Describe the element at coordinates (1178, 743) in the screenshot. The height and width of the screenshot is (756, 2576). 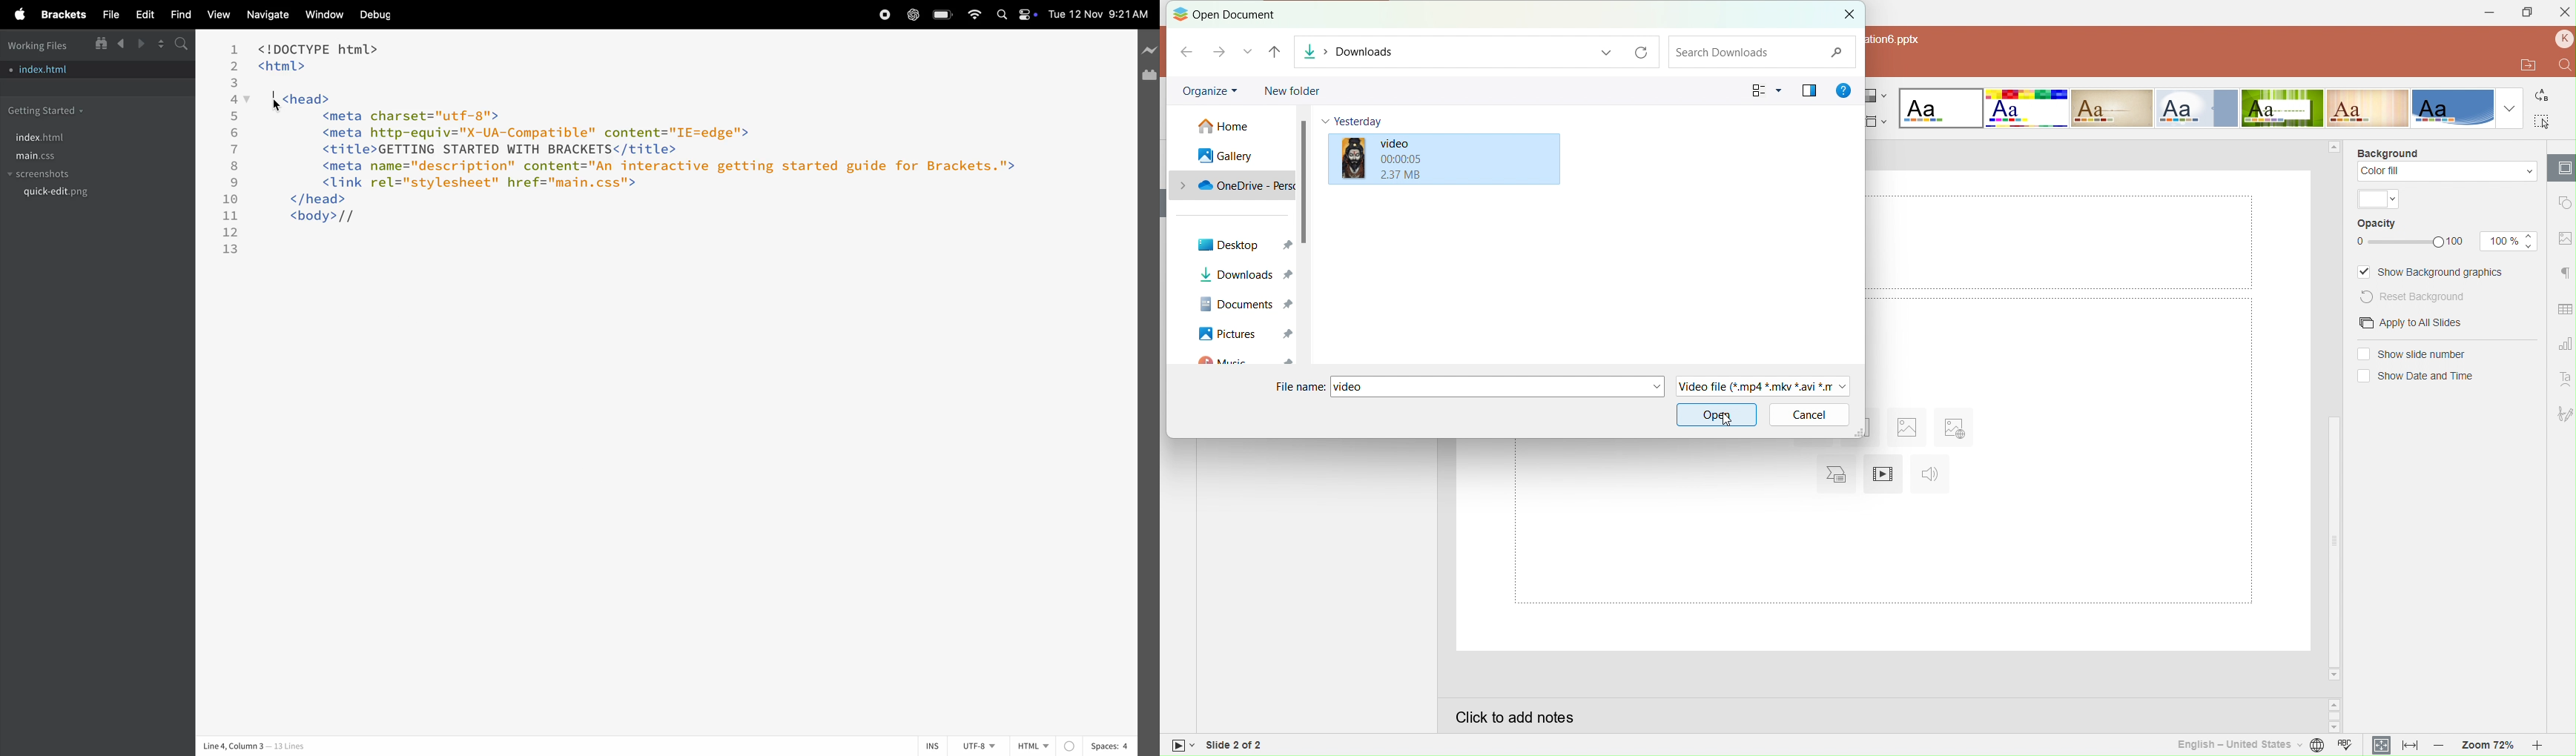
I see `Slide view mode` at that location.